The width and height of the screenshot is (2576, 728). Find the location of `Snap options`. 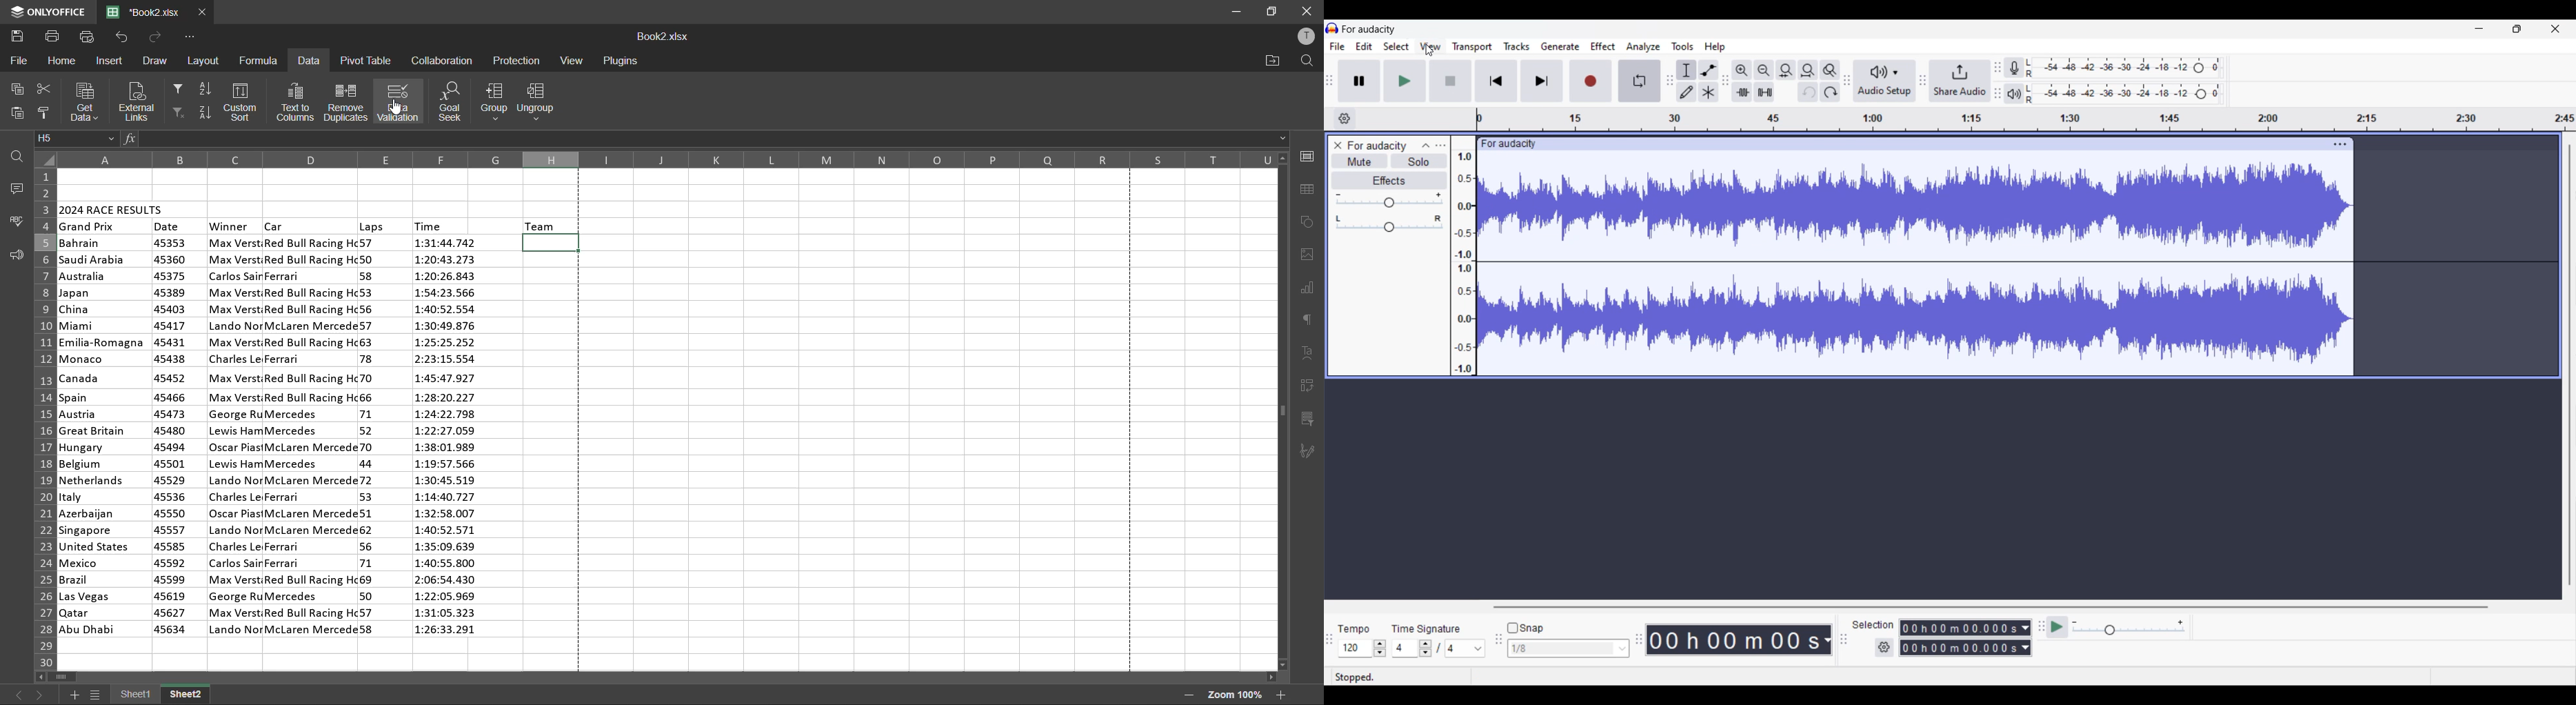

Snap options is located at coordinates (1569, 648).